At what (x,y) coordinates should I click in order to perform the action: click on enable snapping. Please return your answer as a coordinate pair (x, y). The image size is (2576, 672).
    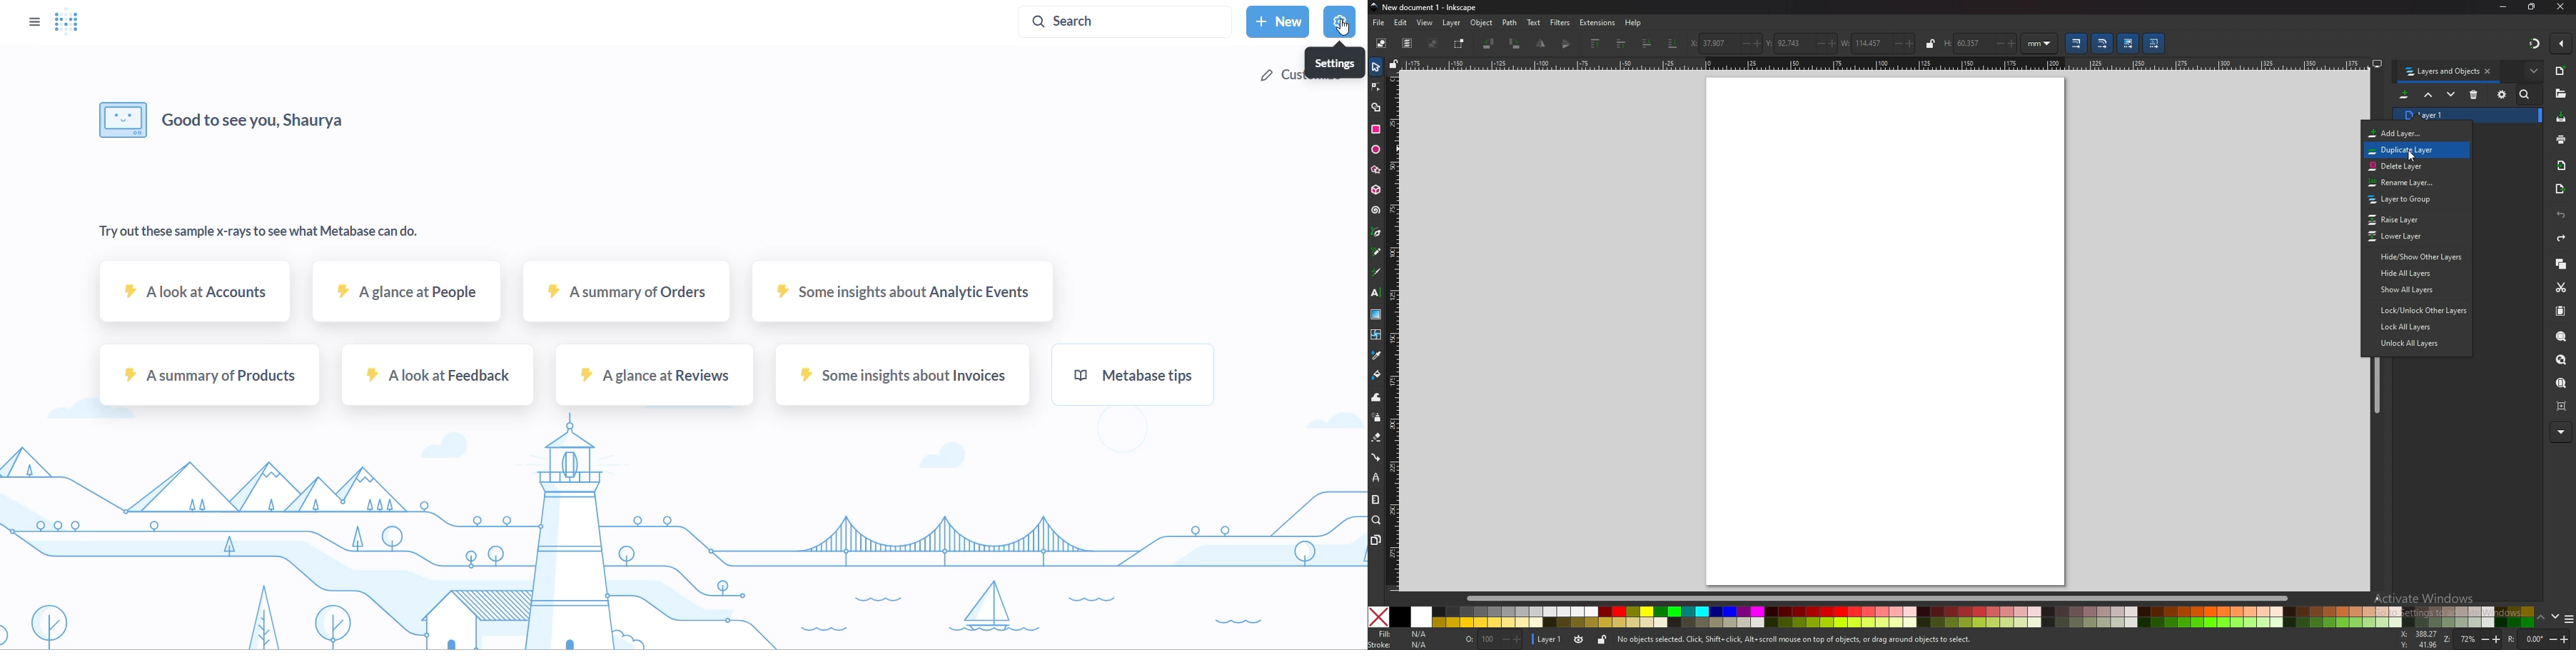
    Looking at the image, I should click on (2562, 43).